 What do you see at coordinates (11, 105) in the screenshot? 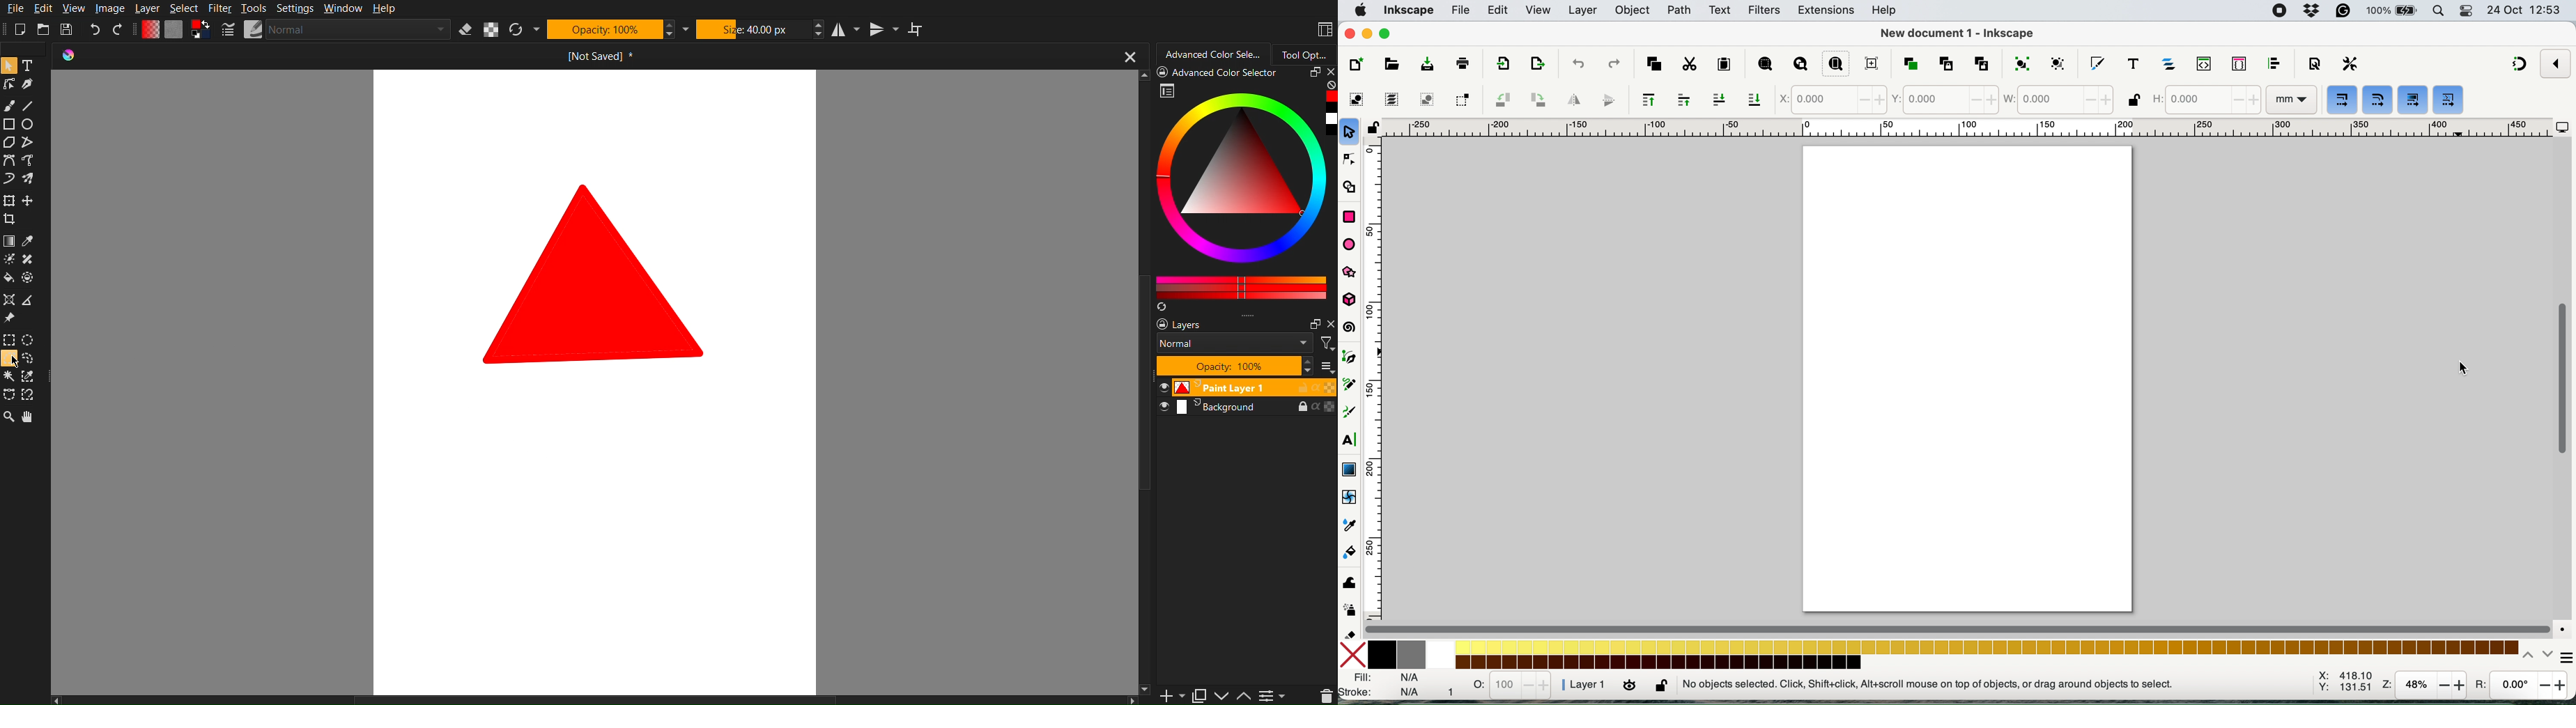
I see `Brush` at bounding box center [11, 105].